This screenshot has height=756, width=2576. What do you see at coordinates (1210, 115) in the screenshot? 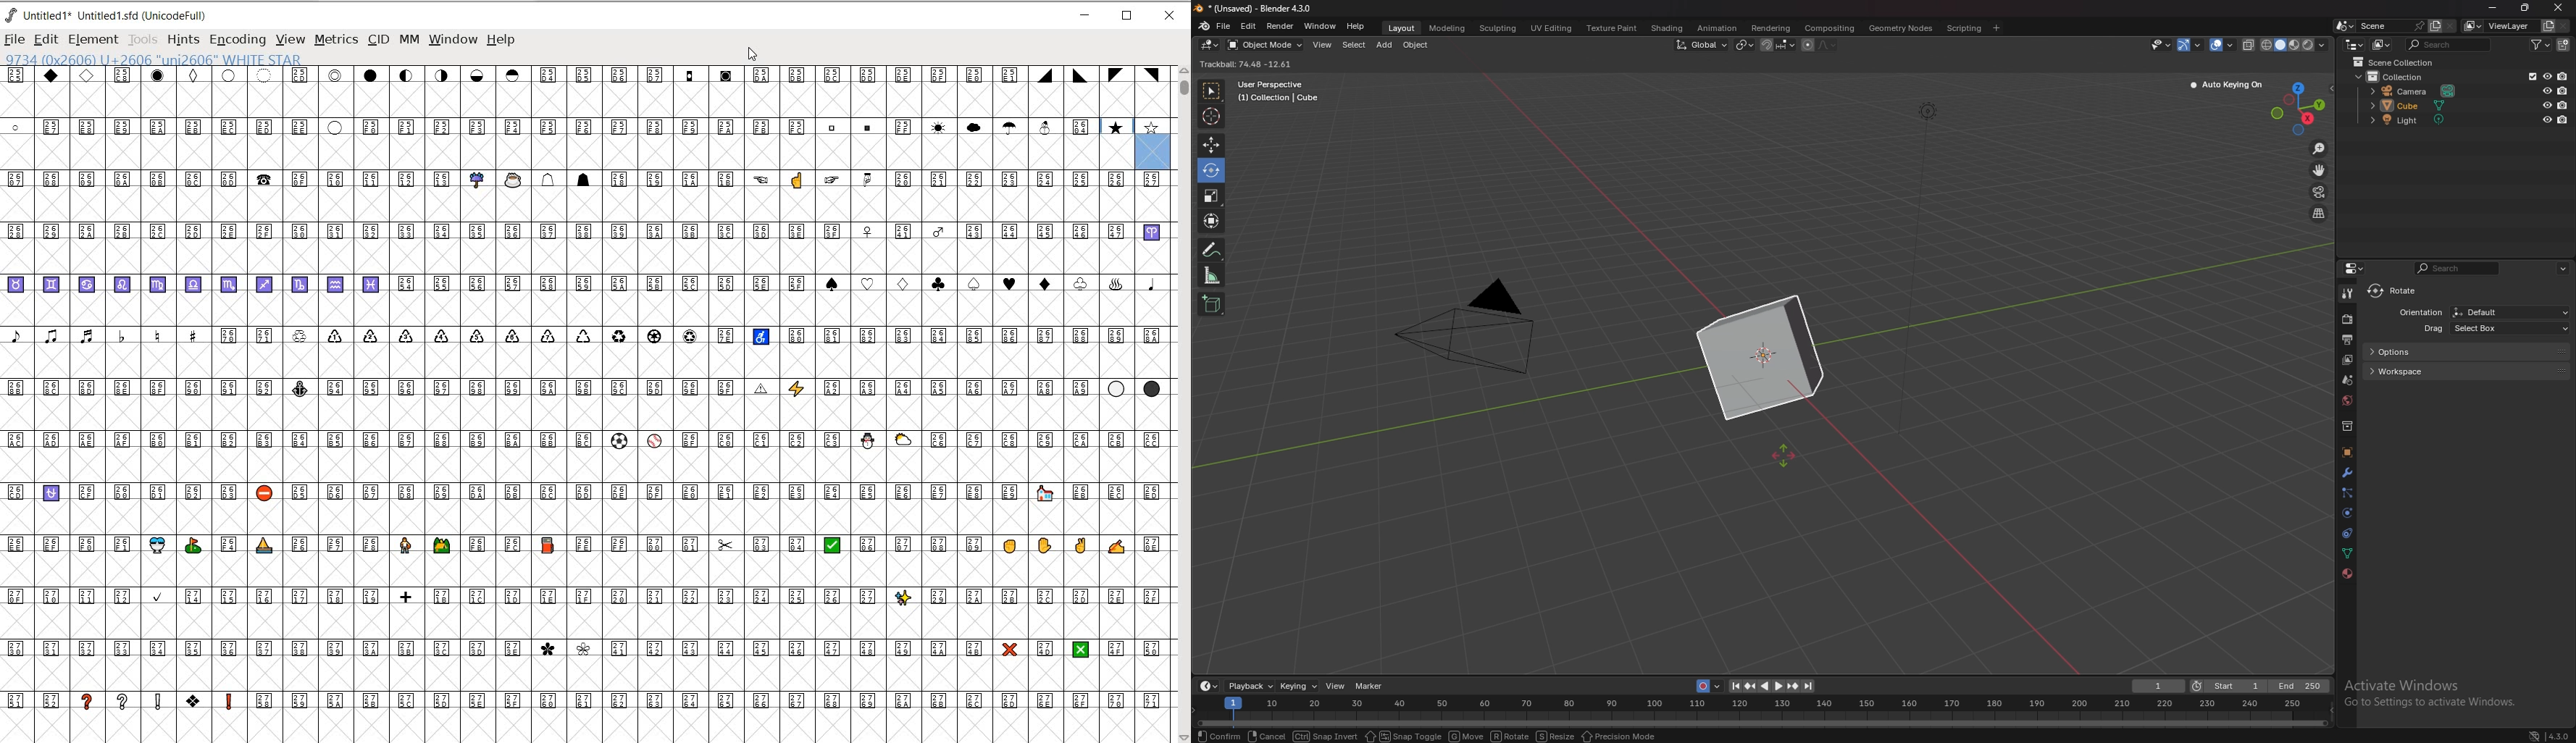
I see `cursor` at bounding box center [1210, 115].